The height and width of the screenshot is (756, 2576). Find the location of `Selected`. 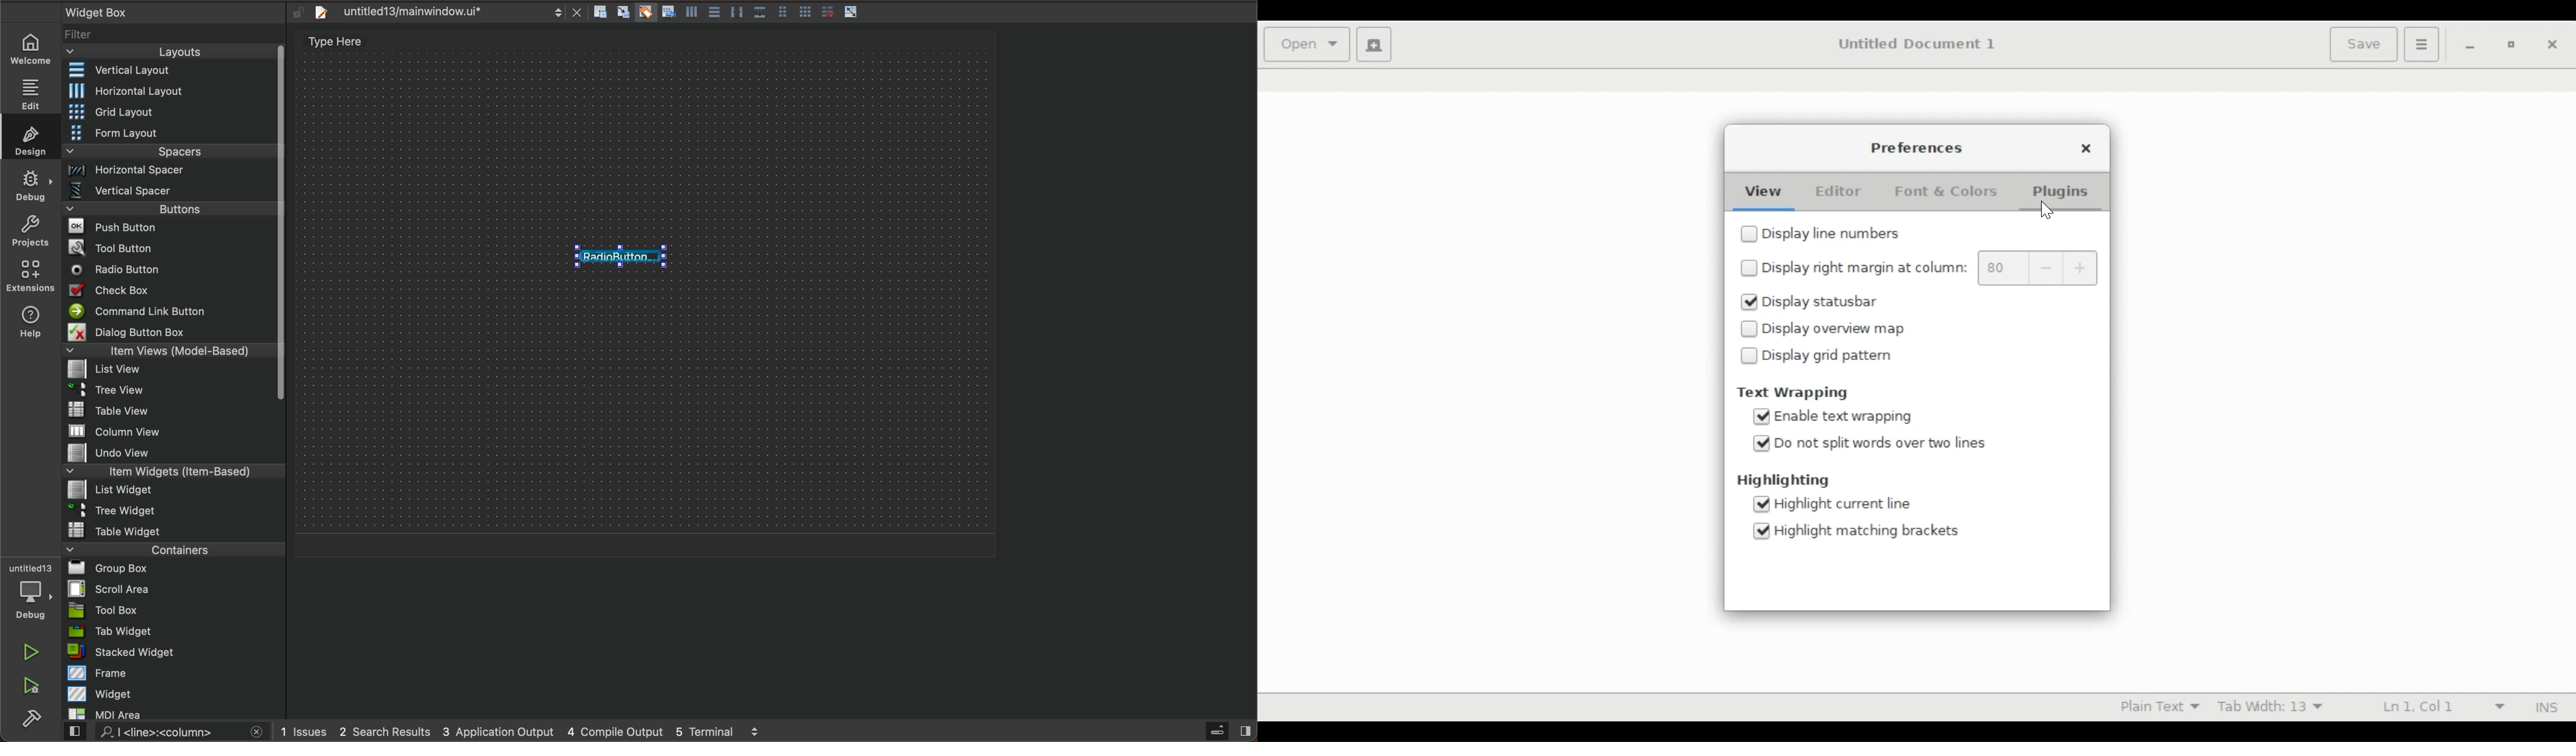

Selected is located at coordinates (1760, 530).